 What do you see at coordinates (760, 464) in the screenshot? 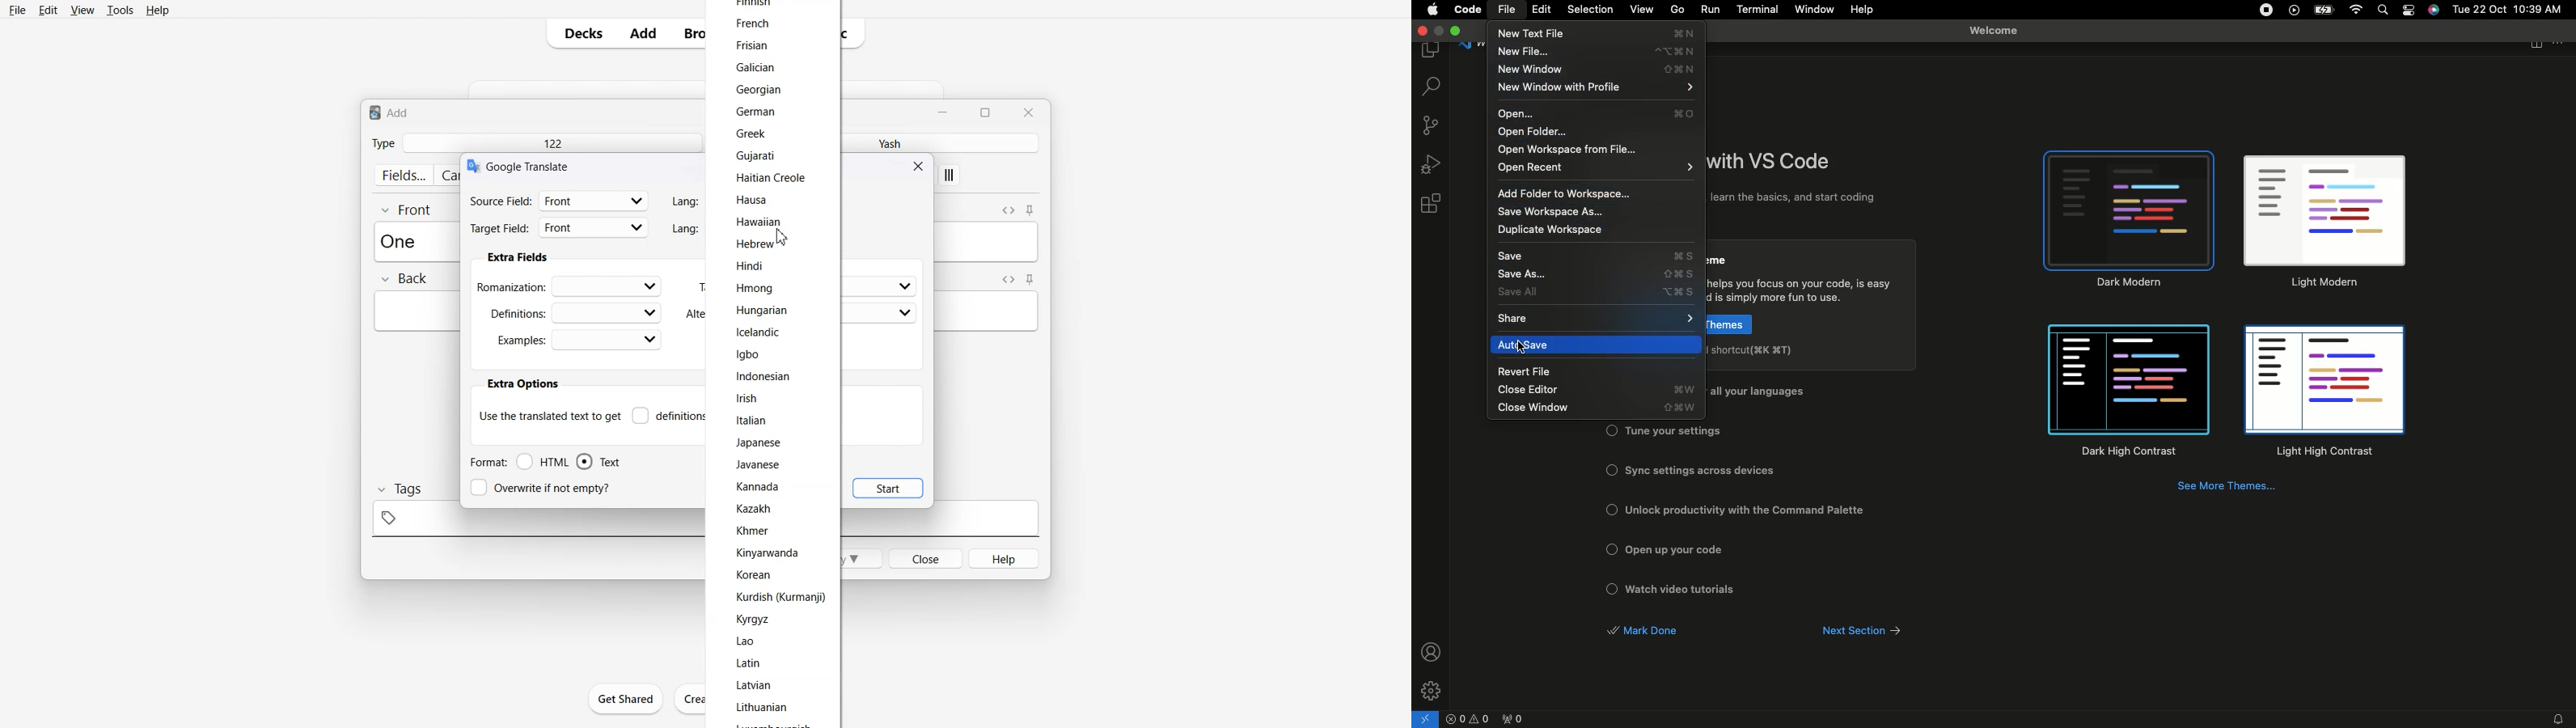
I see `Javanese` at bounding box center [760, 464].